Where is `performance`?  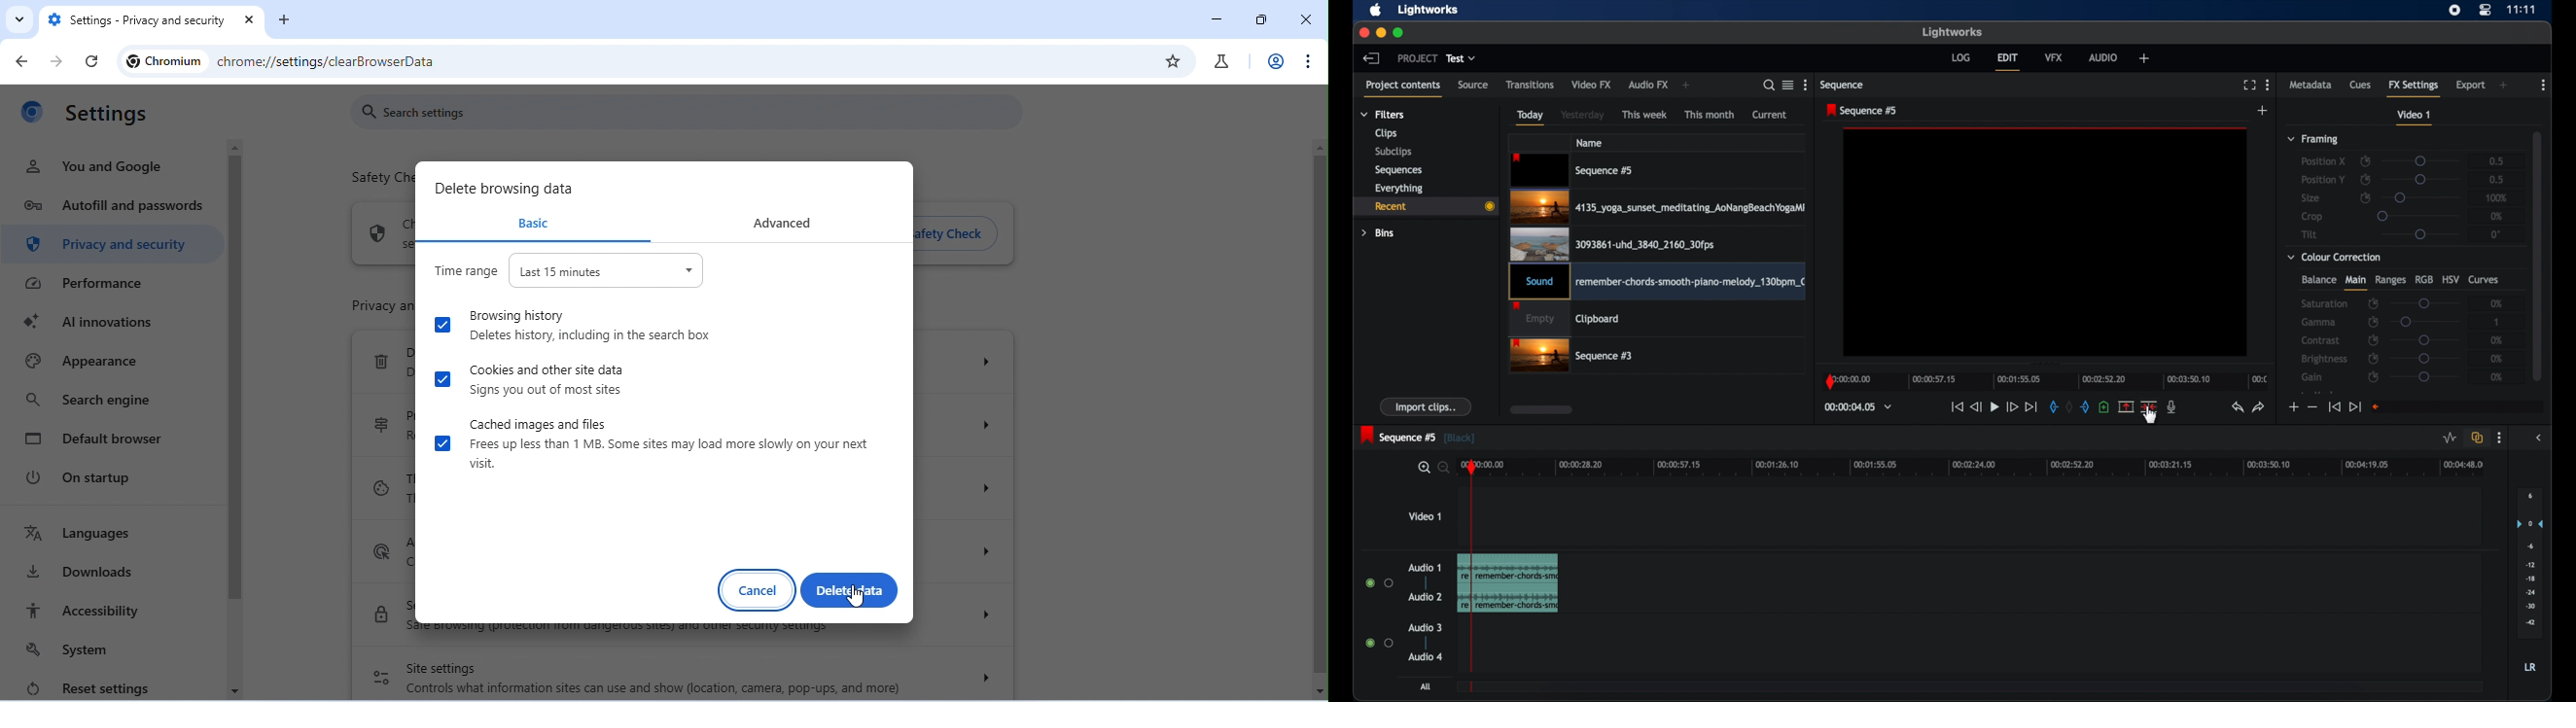 performance is located at coordinates (98, 284).